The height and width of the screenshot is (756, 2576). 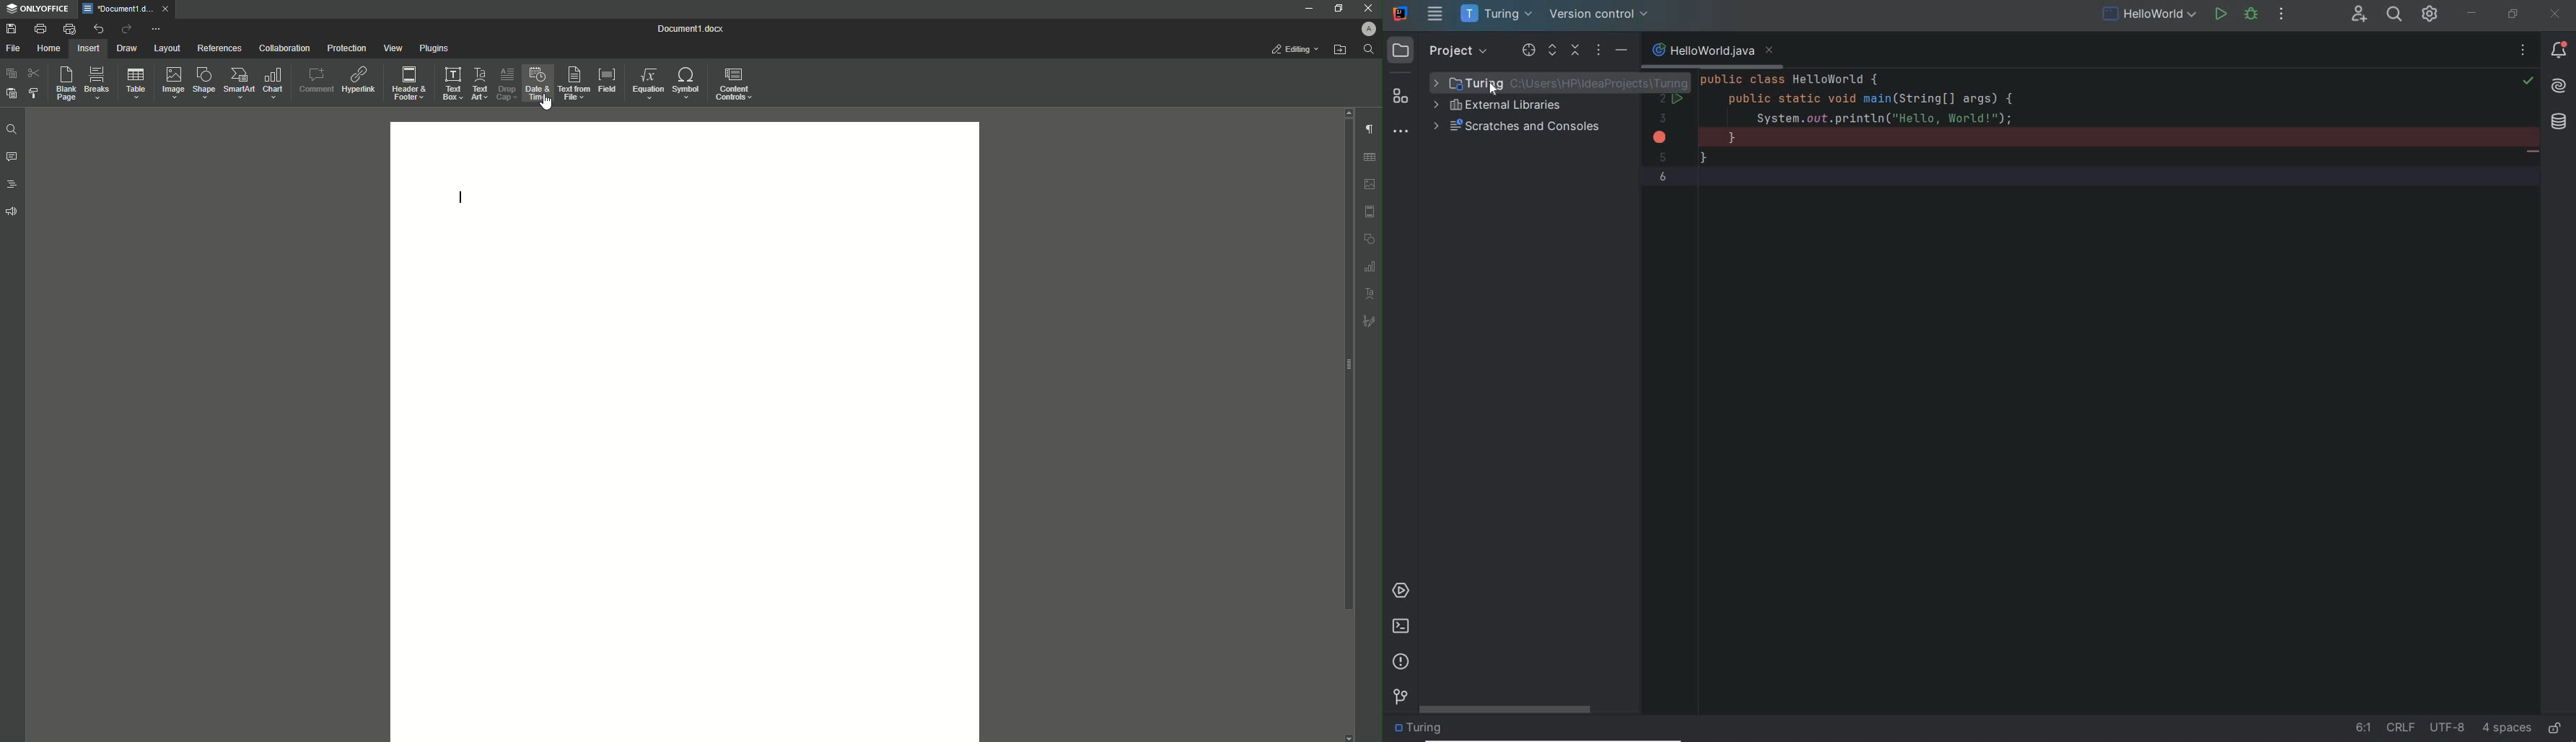 What do you see at coordinates (89, 48) in the screenshot?
I see `Insert` at bounding box center [89, 48].